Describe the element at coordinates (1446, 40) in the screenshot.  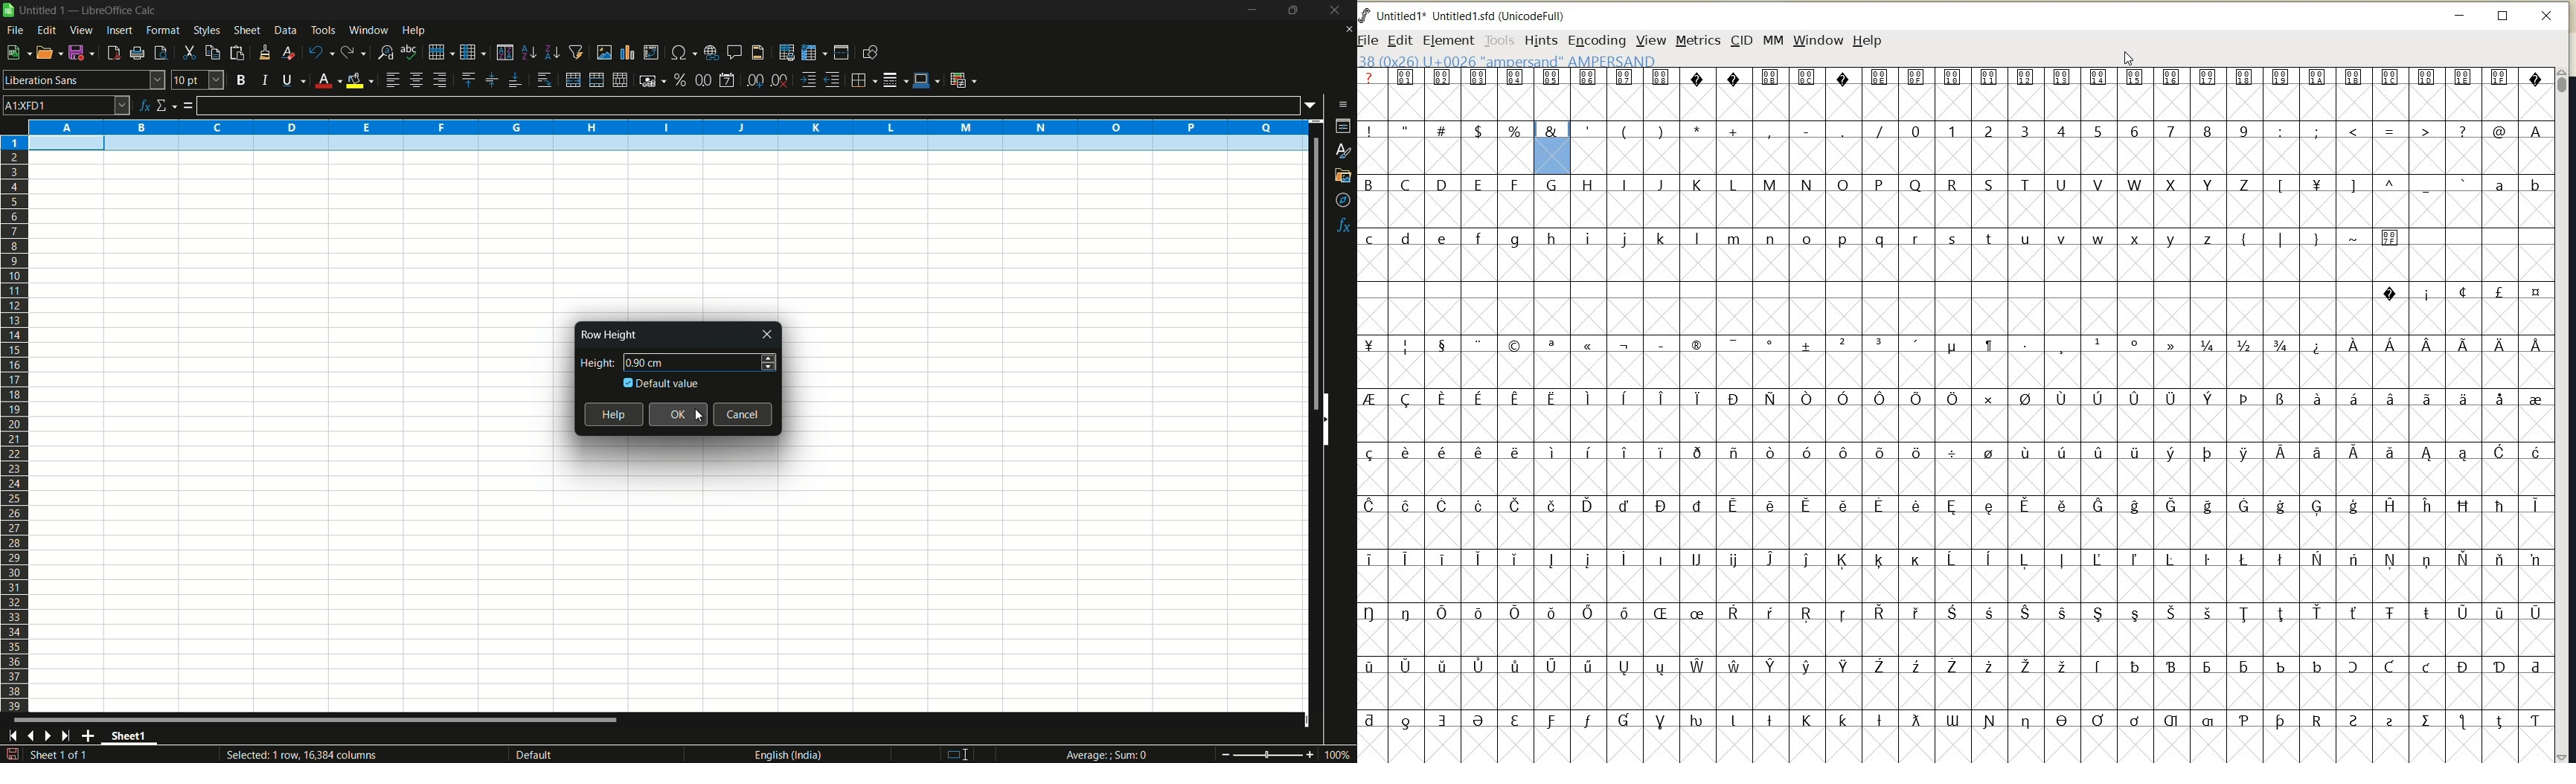
I see `ELEMENT` at that location.